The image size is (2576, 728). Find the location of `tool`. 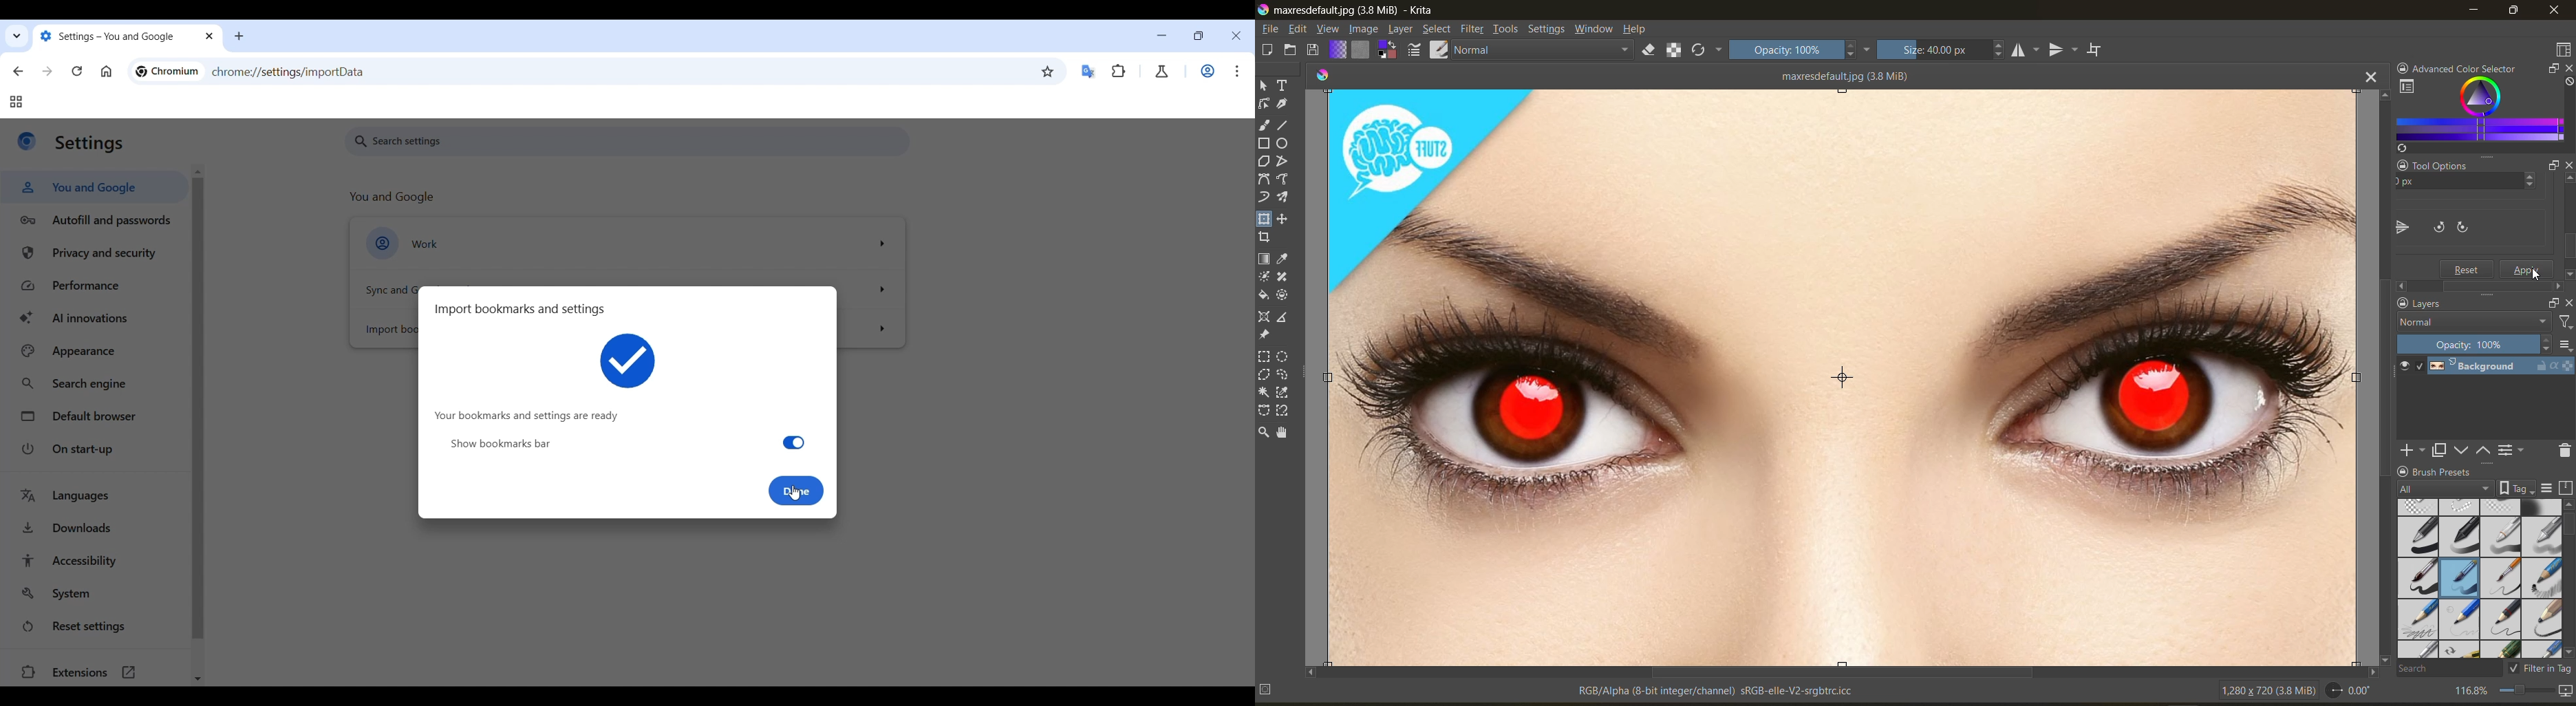

tool is located at coordinates (1284, 84).